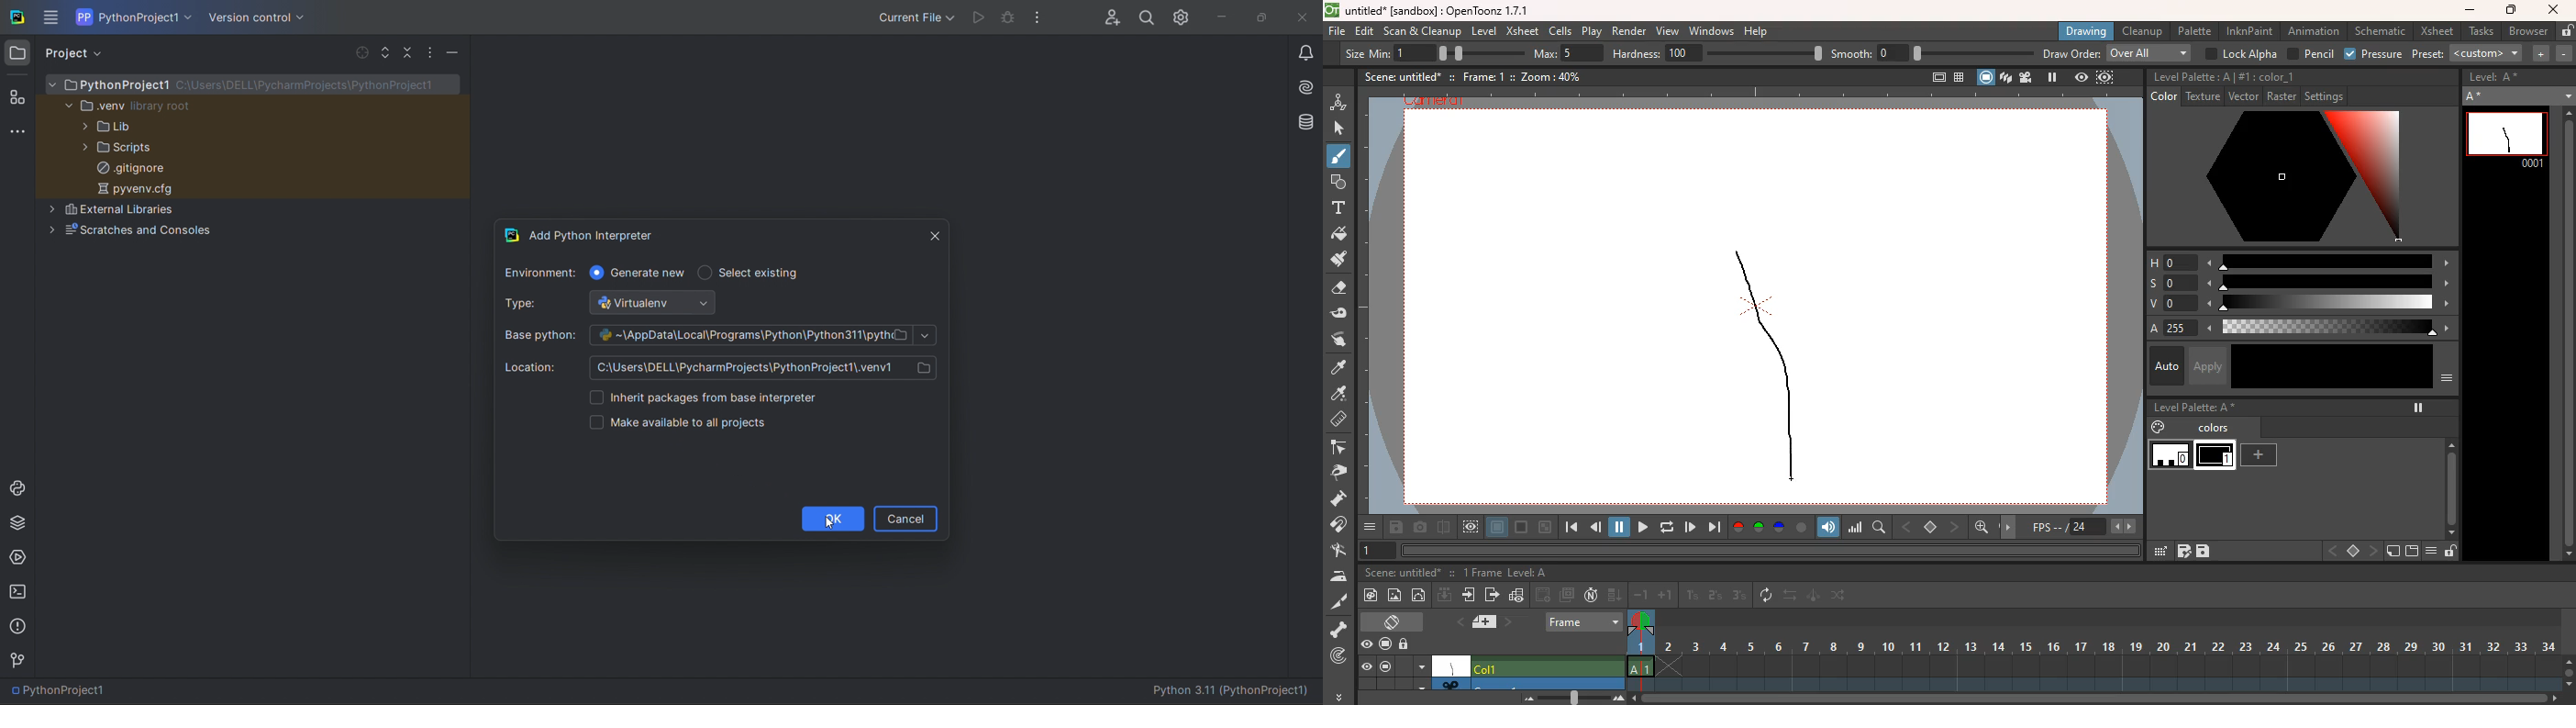  Describe the element at coordinates (20, 626) in the screenshot. I see `probleems` at that location.